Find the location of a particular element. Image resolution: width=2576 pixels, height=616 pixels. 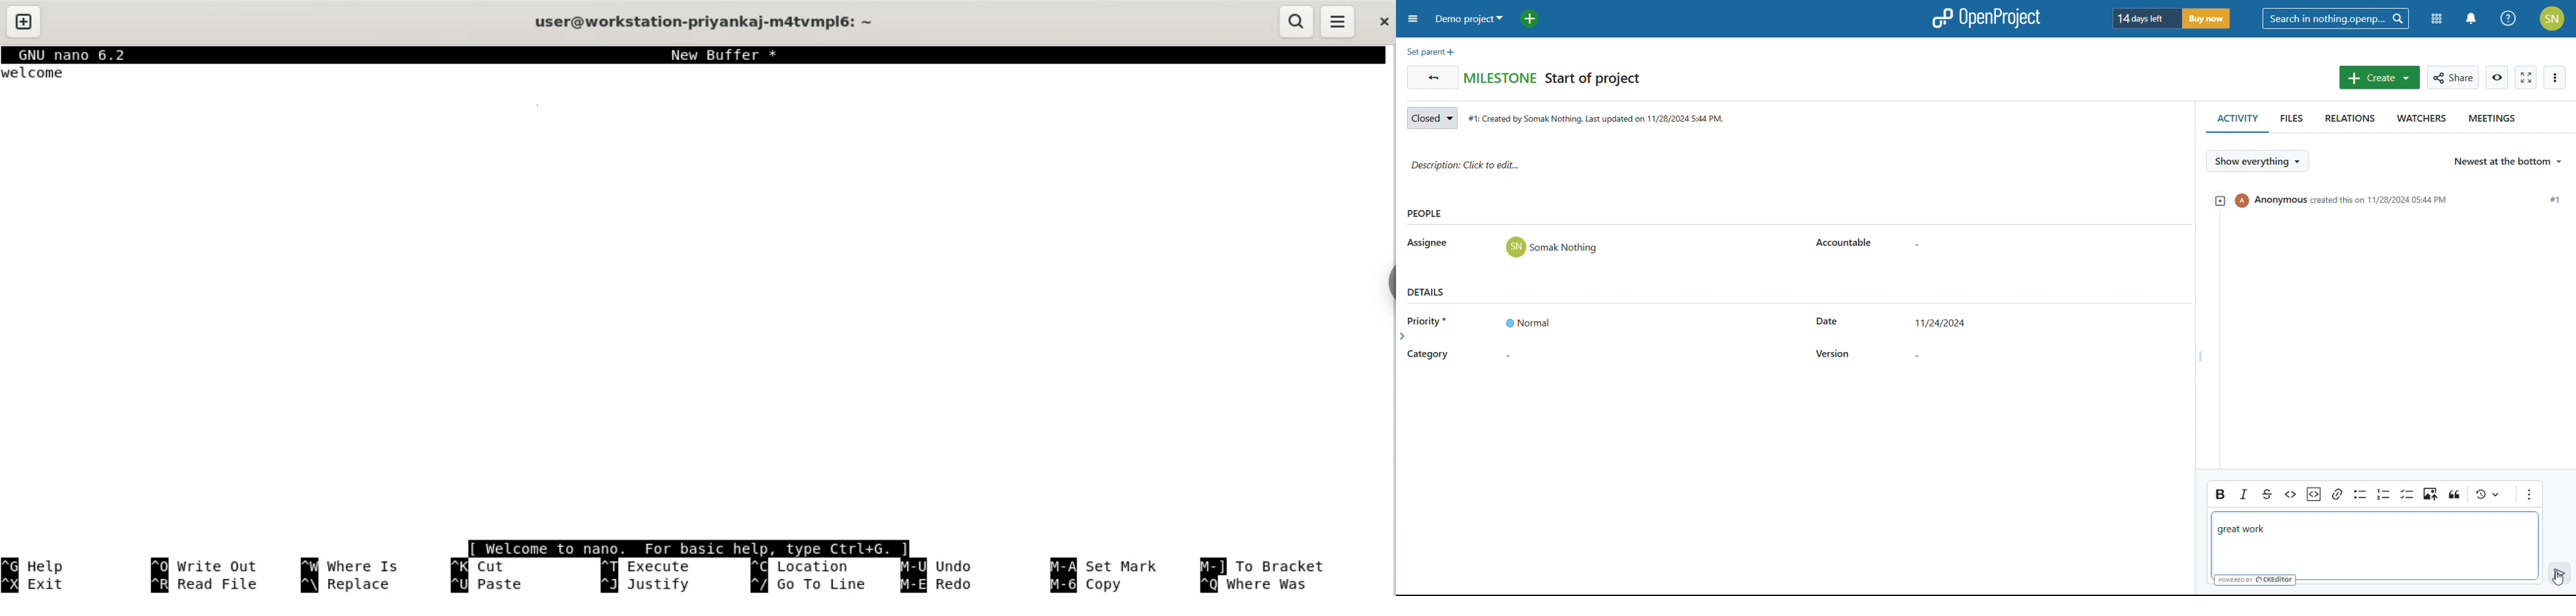

creation date is located at coordinates (1600, 119).